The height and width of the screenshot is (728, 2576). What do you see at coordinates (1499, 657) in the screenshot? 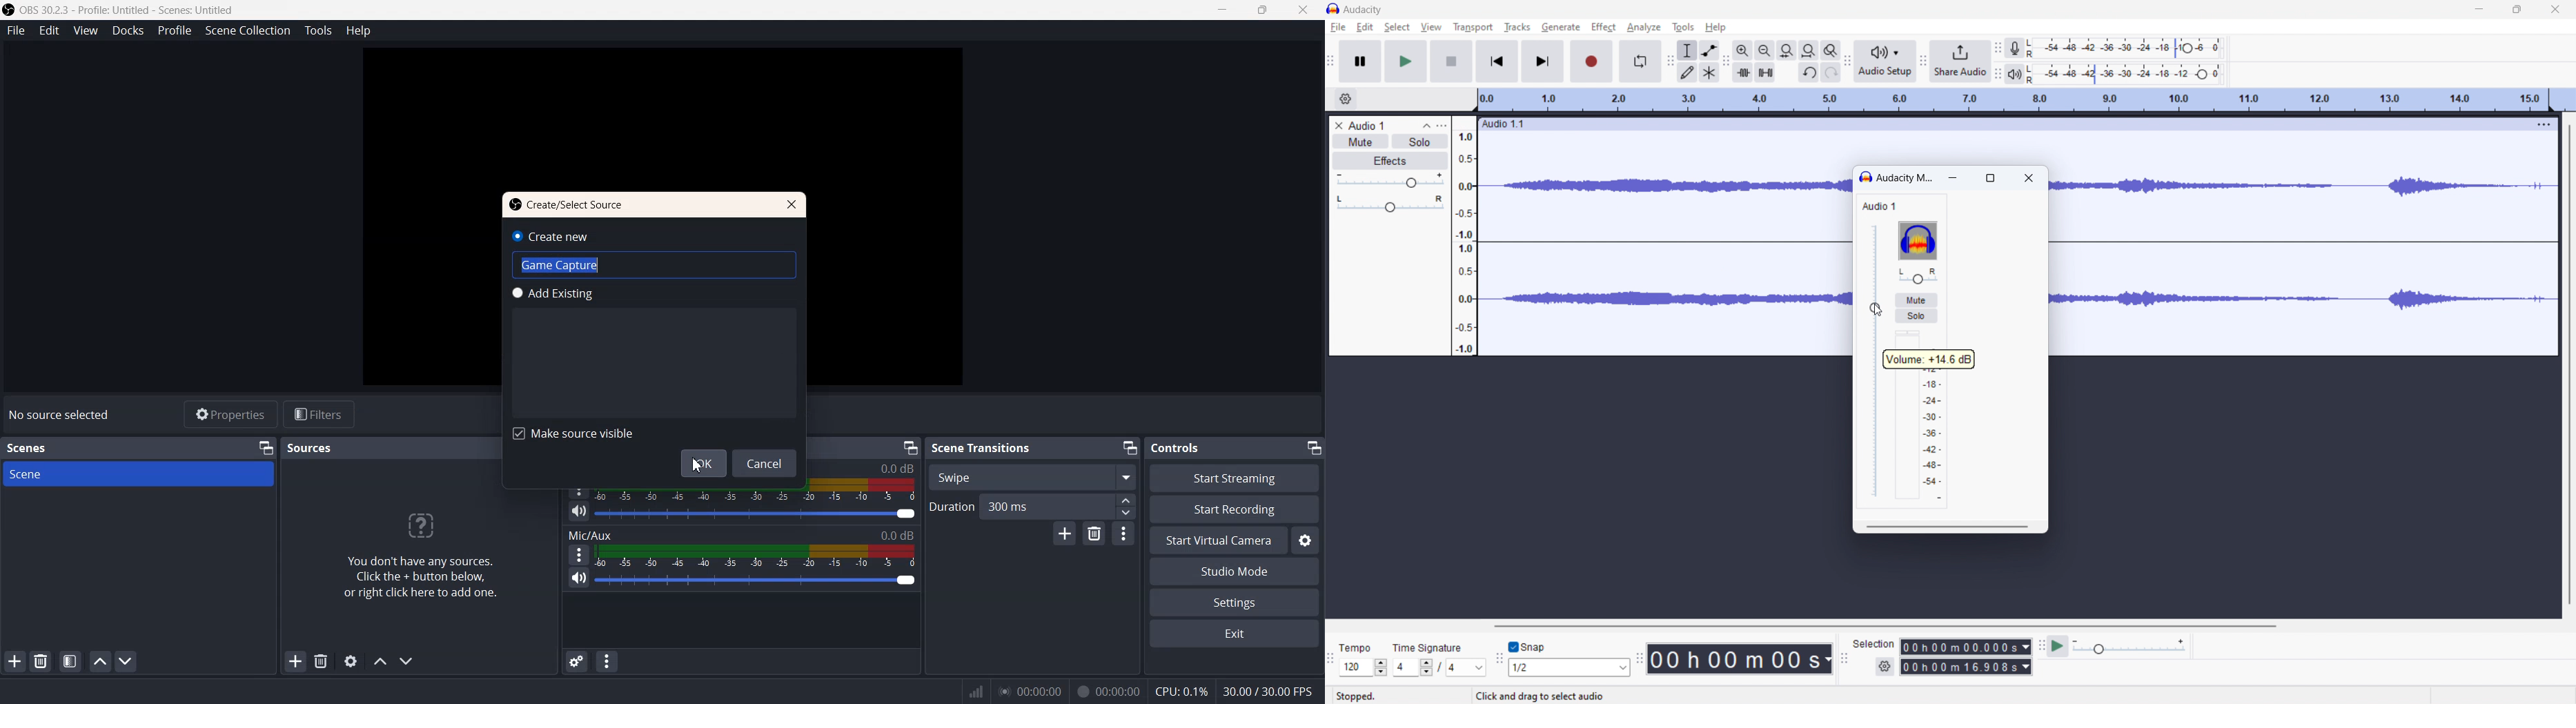
I see `snapping toolbar` at bounding box center [1499, 657].